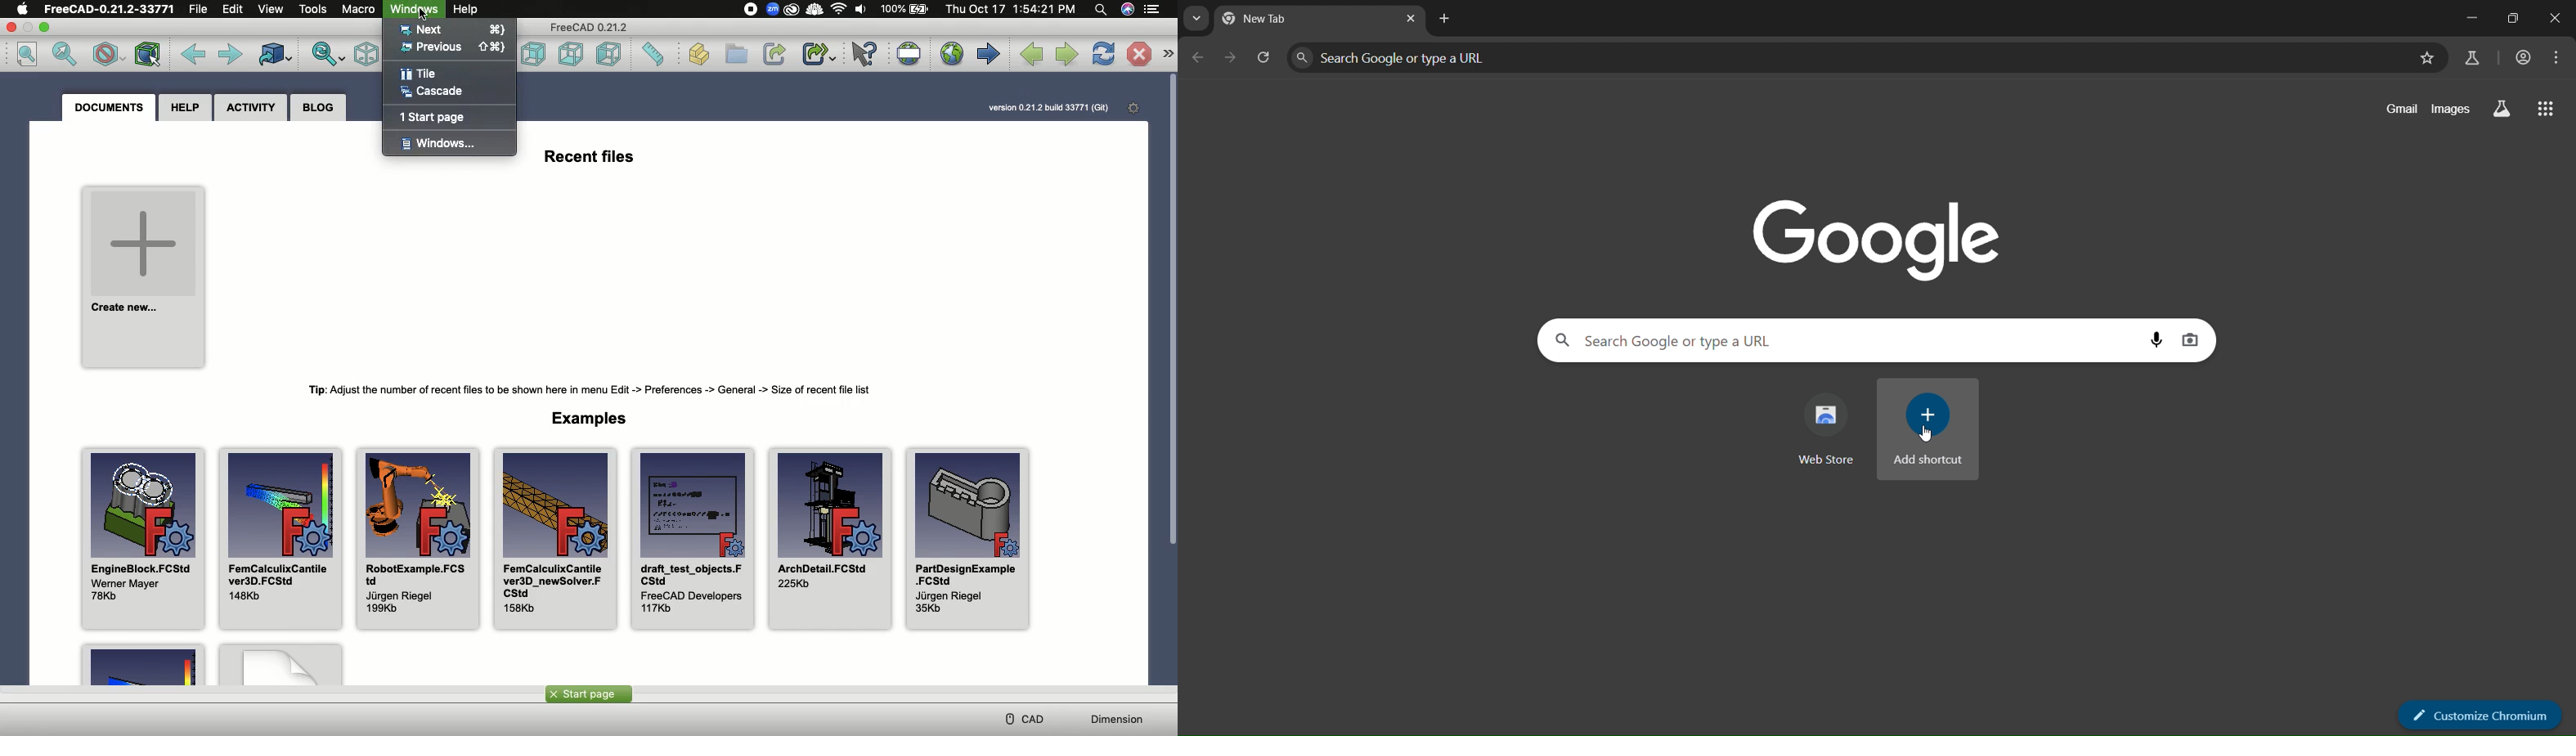 This screenshot has height=756, width=2576. I want to click on PartDesignExample.FCStd, so click(971, 539).